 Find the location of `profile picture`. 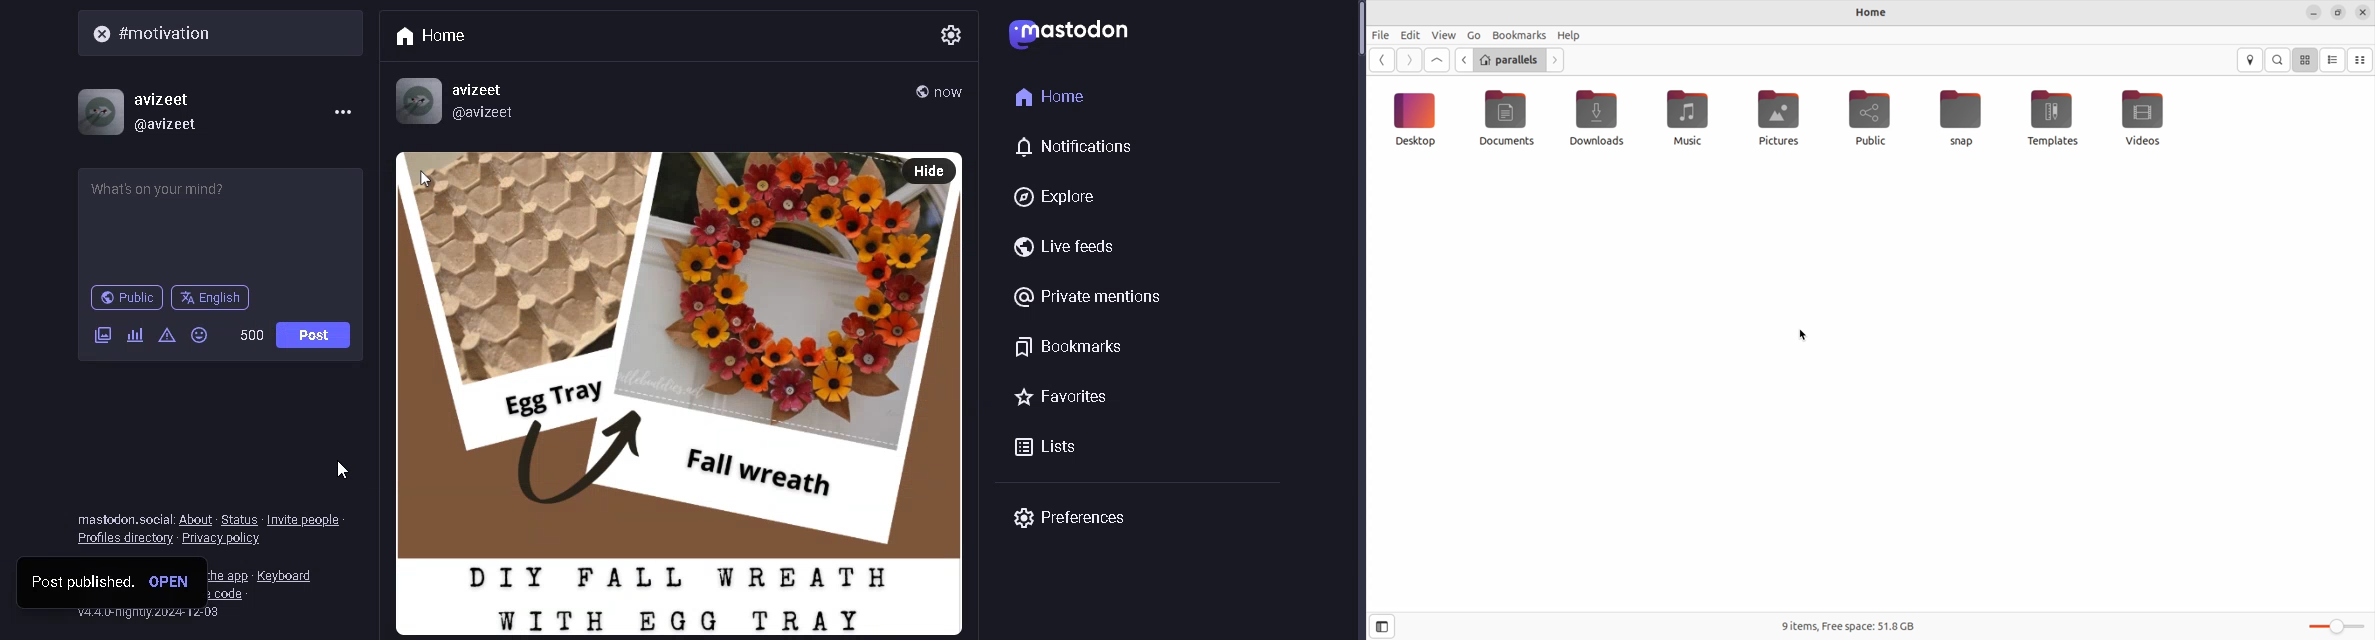

profile picture is located at coordinates (99, 108).